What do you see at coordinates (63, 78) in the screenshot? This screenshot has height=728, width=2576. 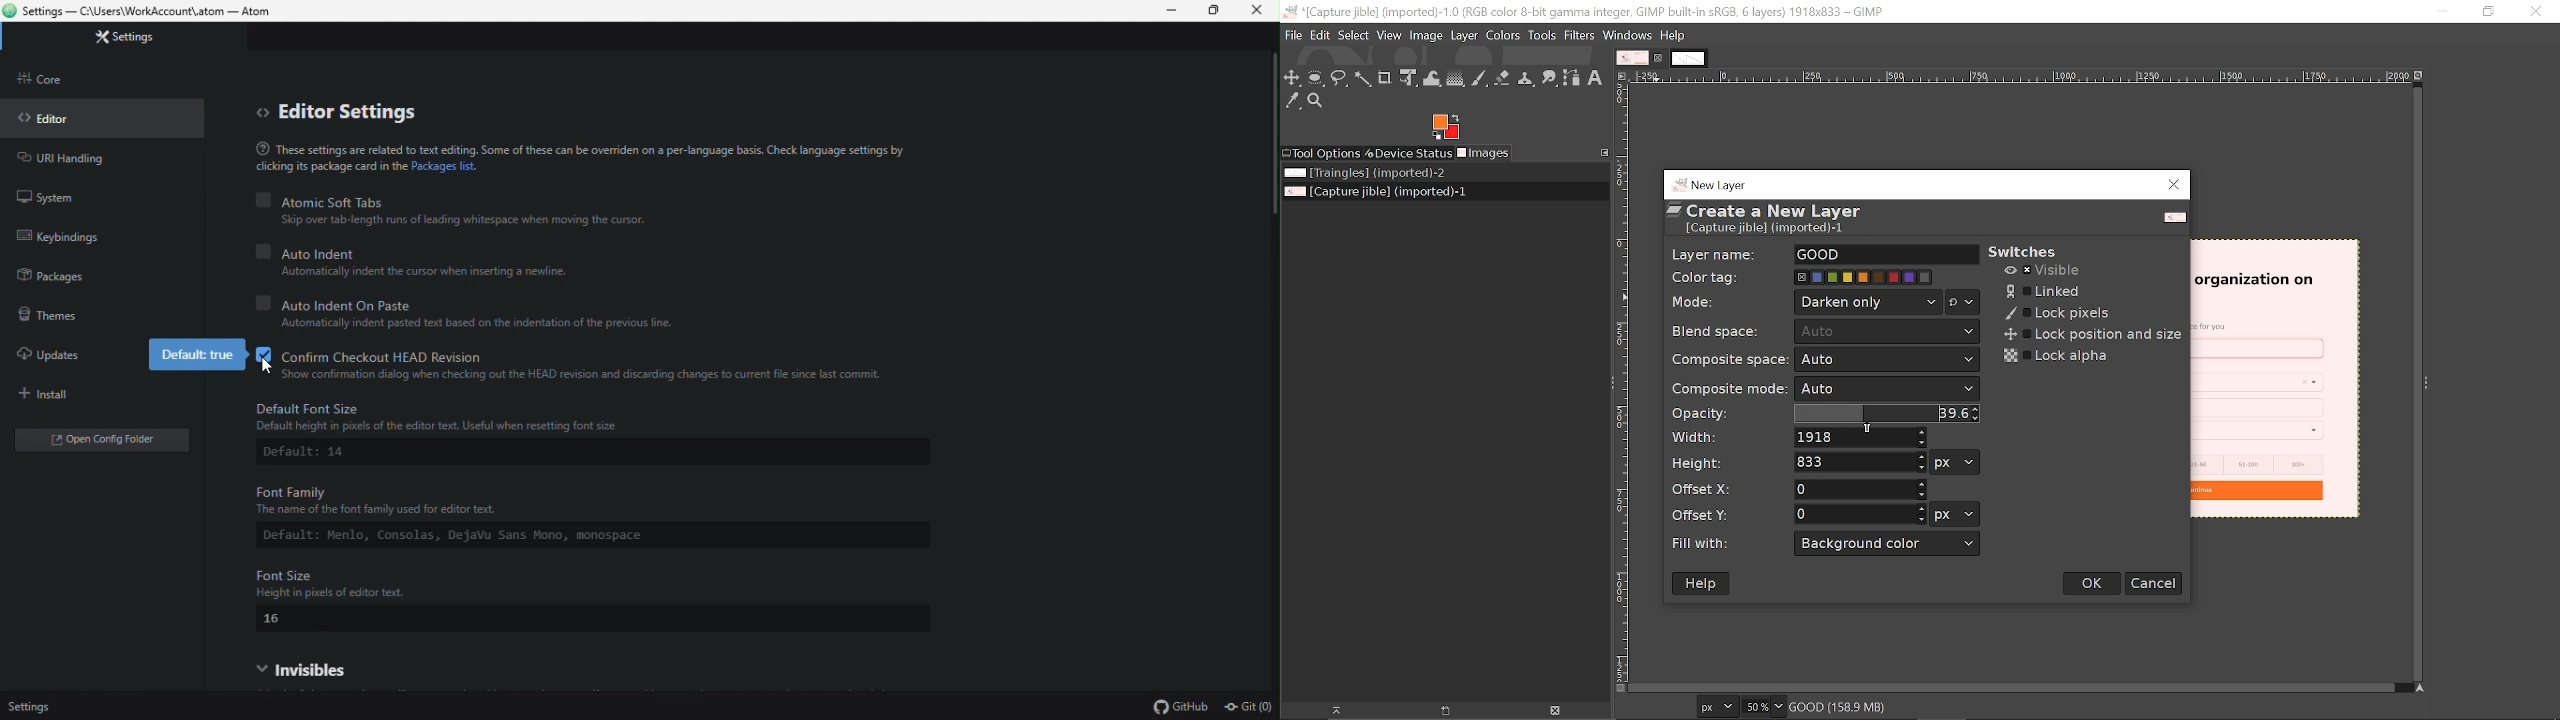 I see `Core ` at bounding box center [63, 78].